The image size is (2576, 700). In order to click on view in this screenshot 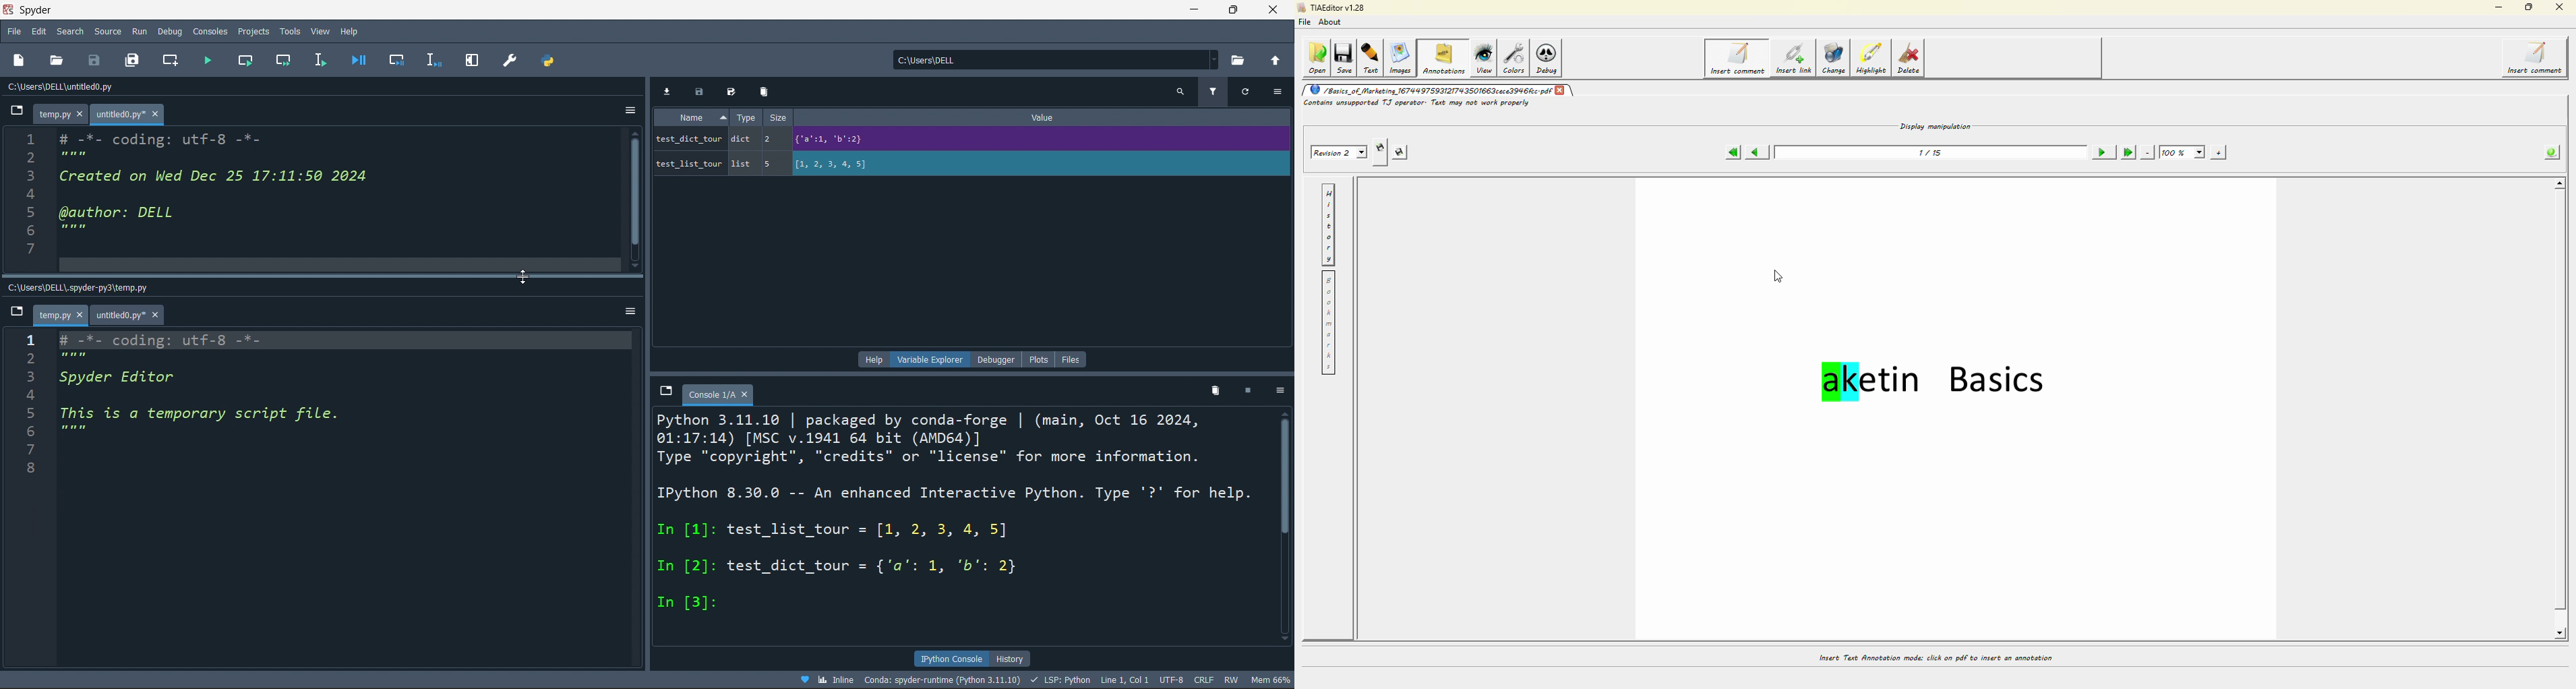, I will do `click(318, 30)`.